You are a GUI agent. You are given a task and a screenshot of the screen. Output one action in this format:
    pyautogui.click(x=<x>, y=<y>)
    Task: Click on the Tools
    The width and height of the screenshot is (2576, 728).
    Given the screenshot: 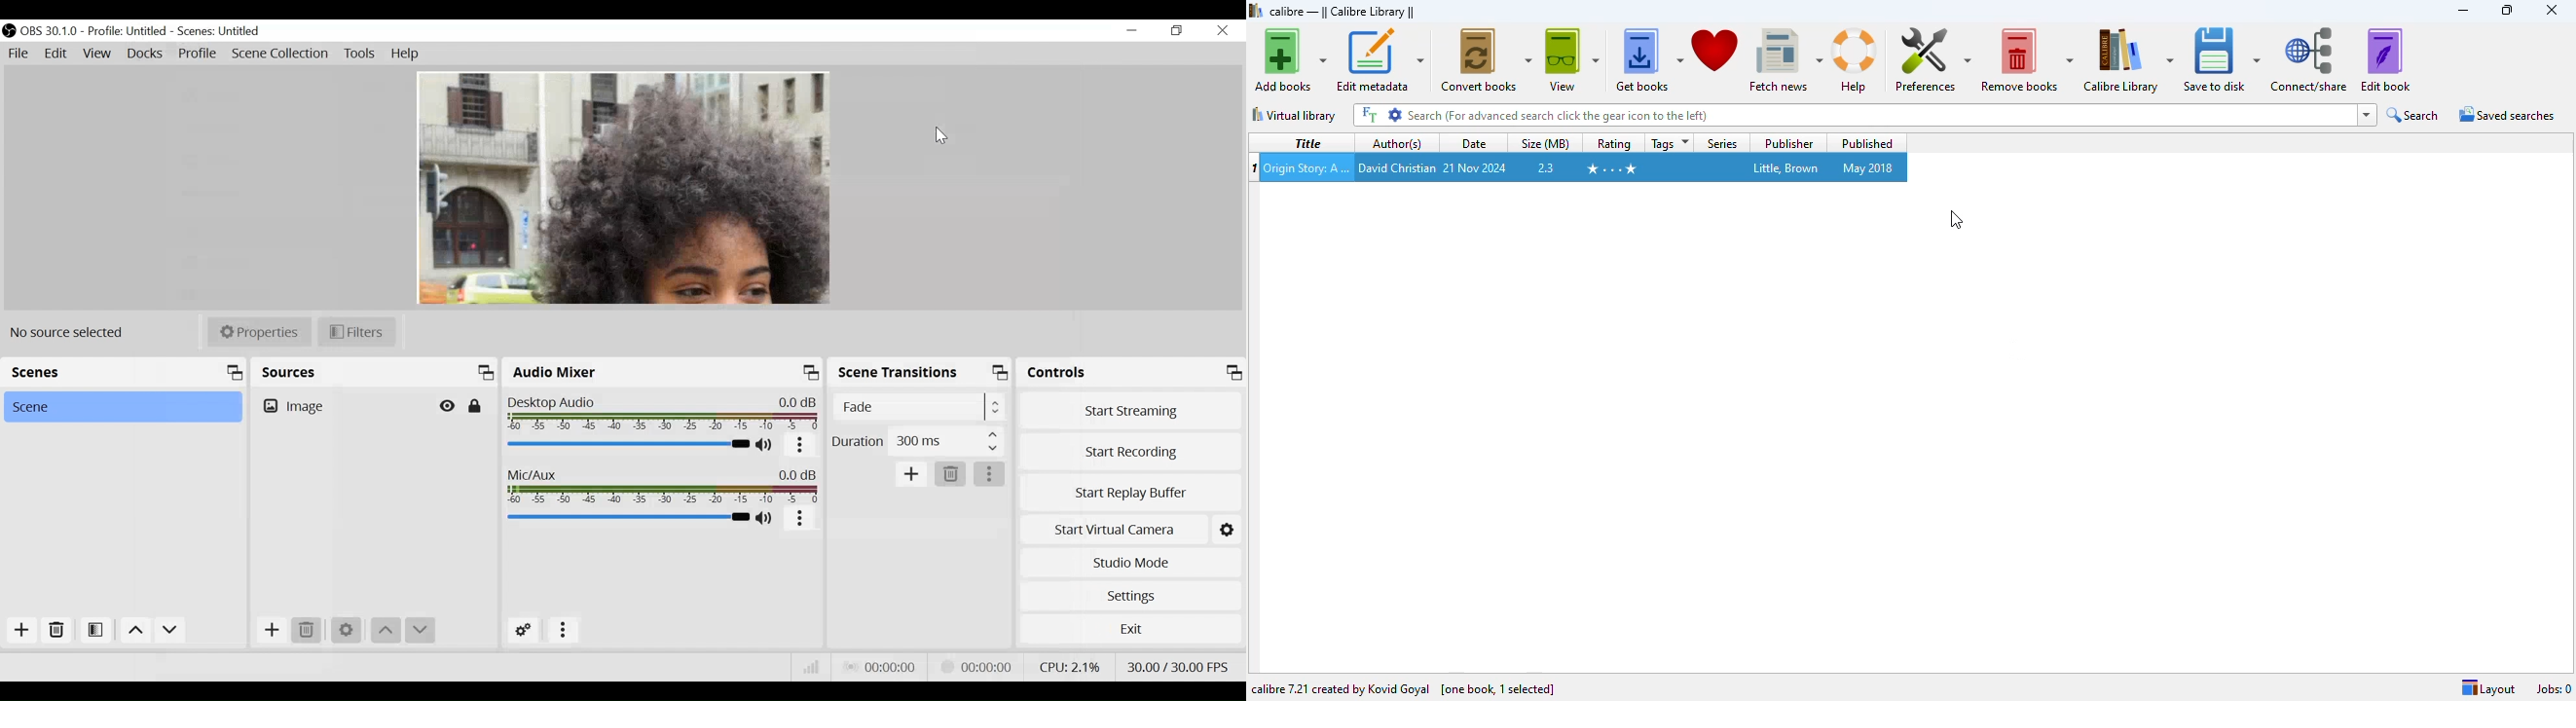 What is the action you would take?
    pyautogui.click(x=360, y=53)
    